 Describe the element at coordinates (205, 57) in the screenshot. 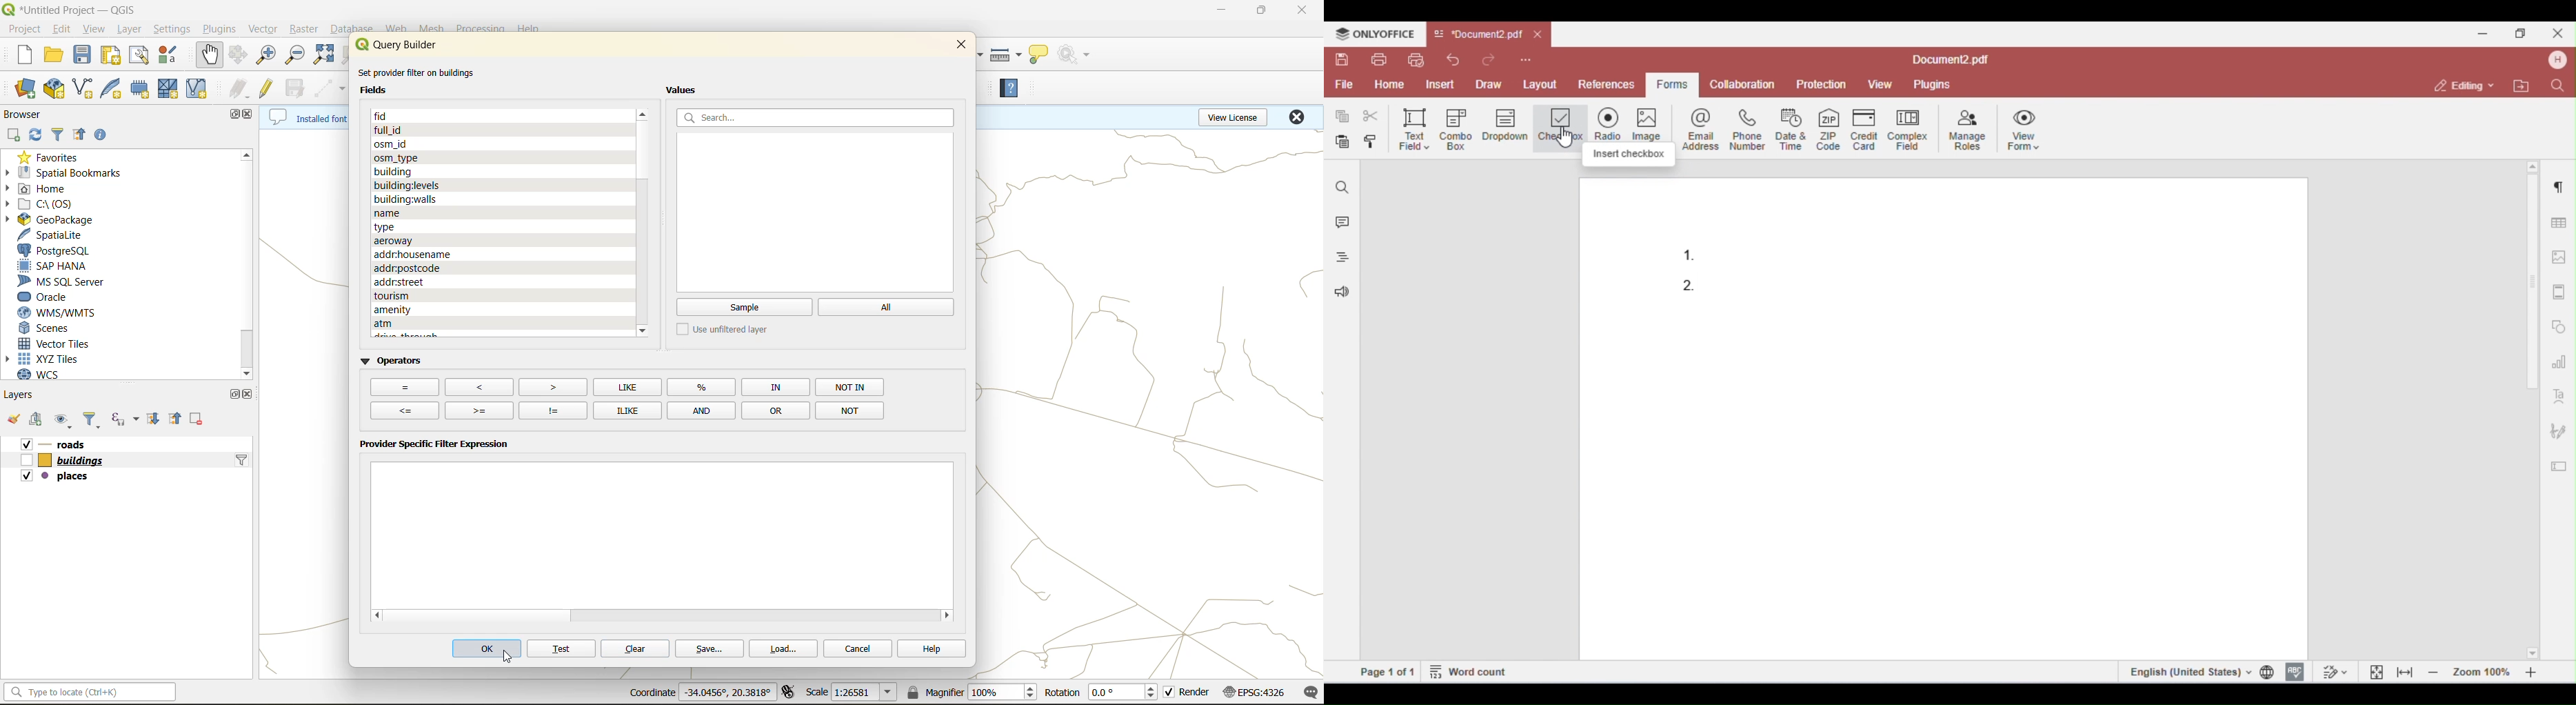

I see `pan map` at that location.